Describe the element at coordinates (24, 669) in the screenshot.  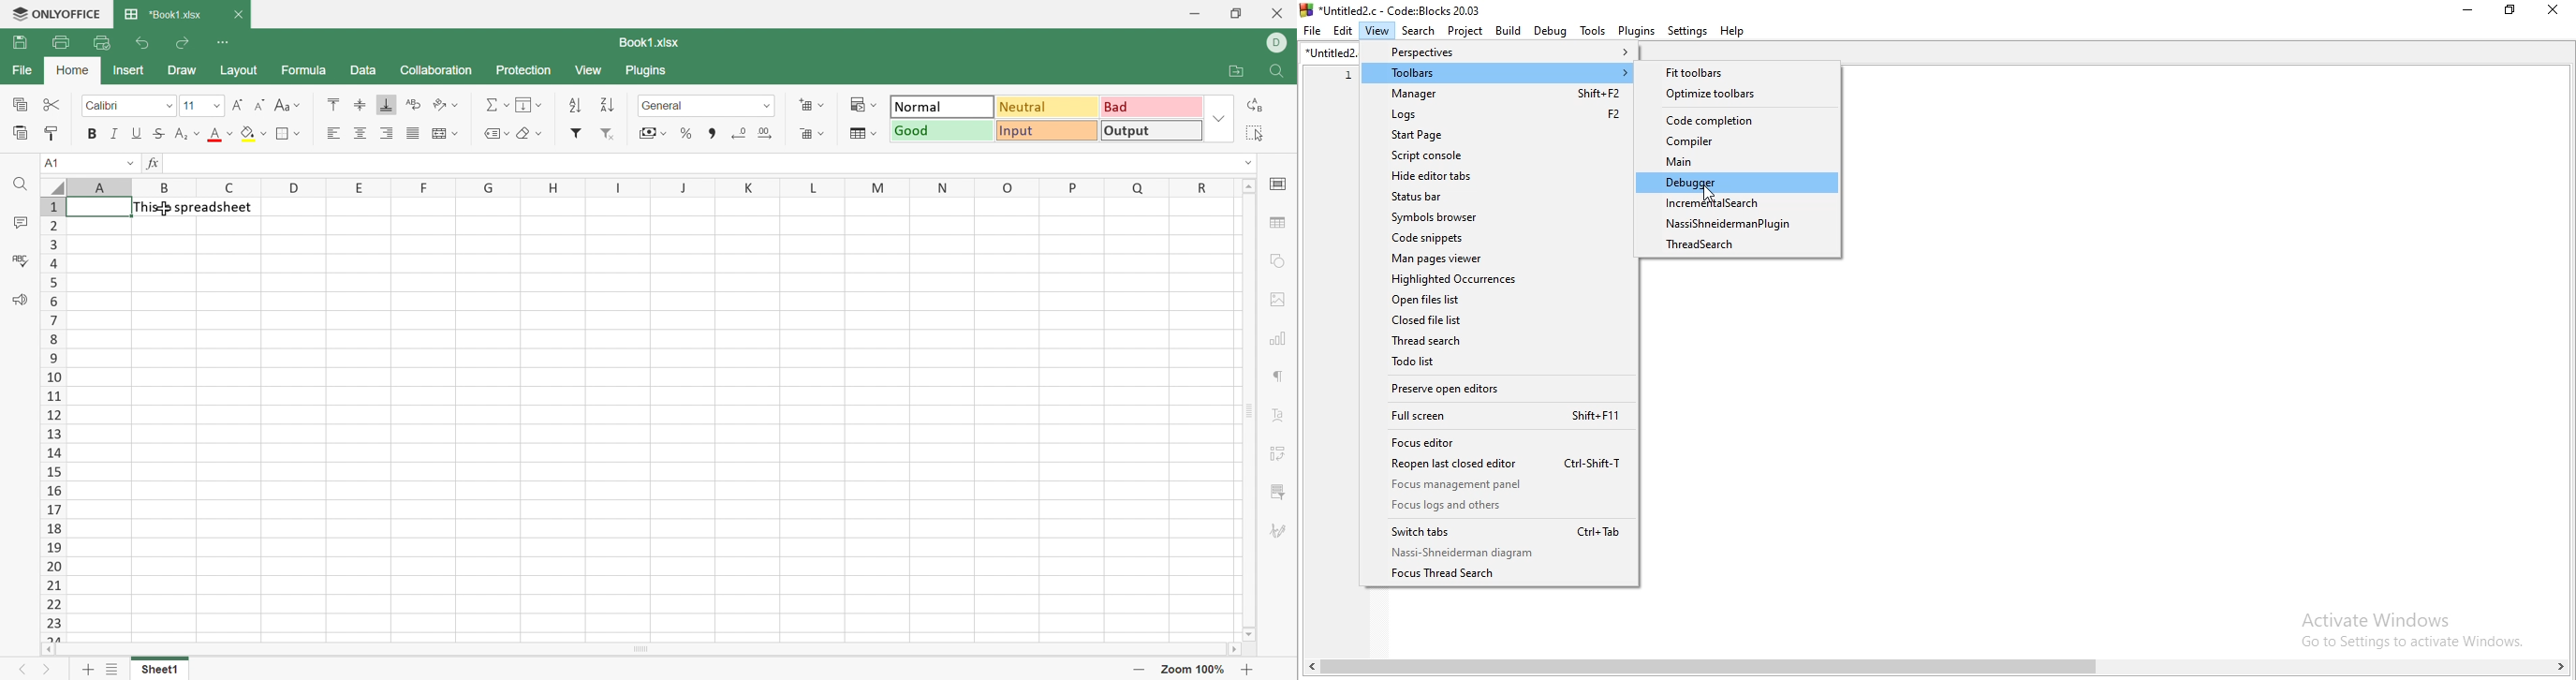
I see `Previous` at that location.